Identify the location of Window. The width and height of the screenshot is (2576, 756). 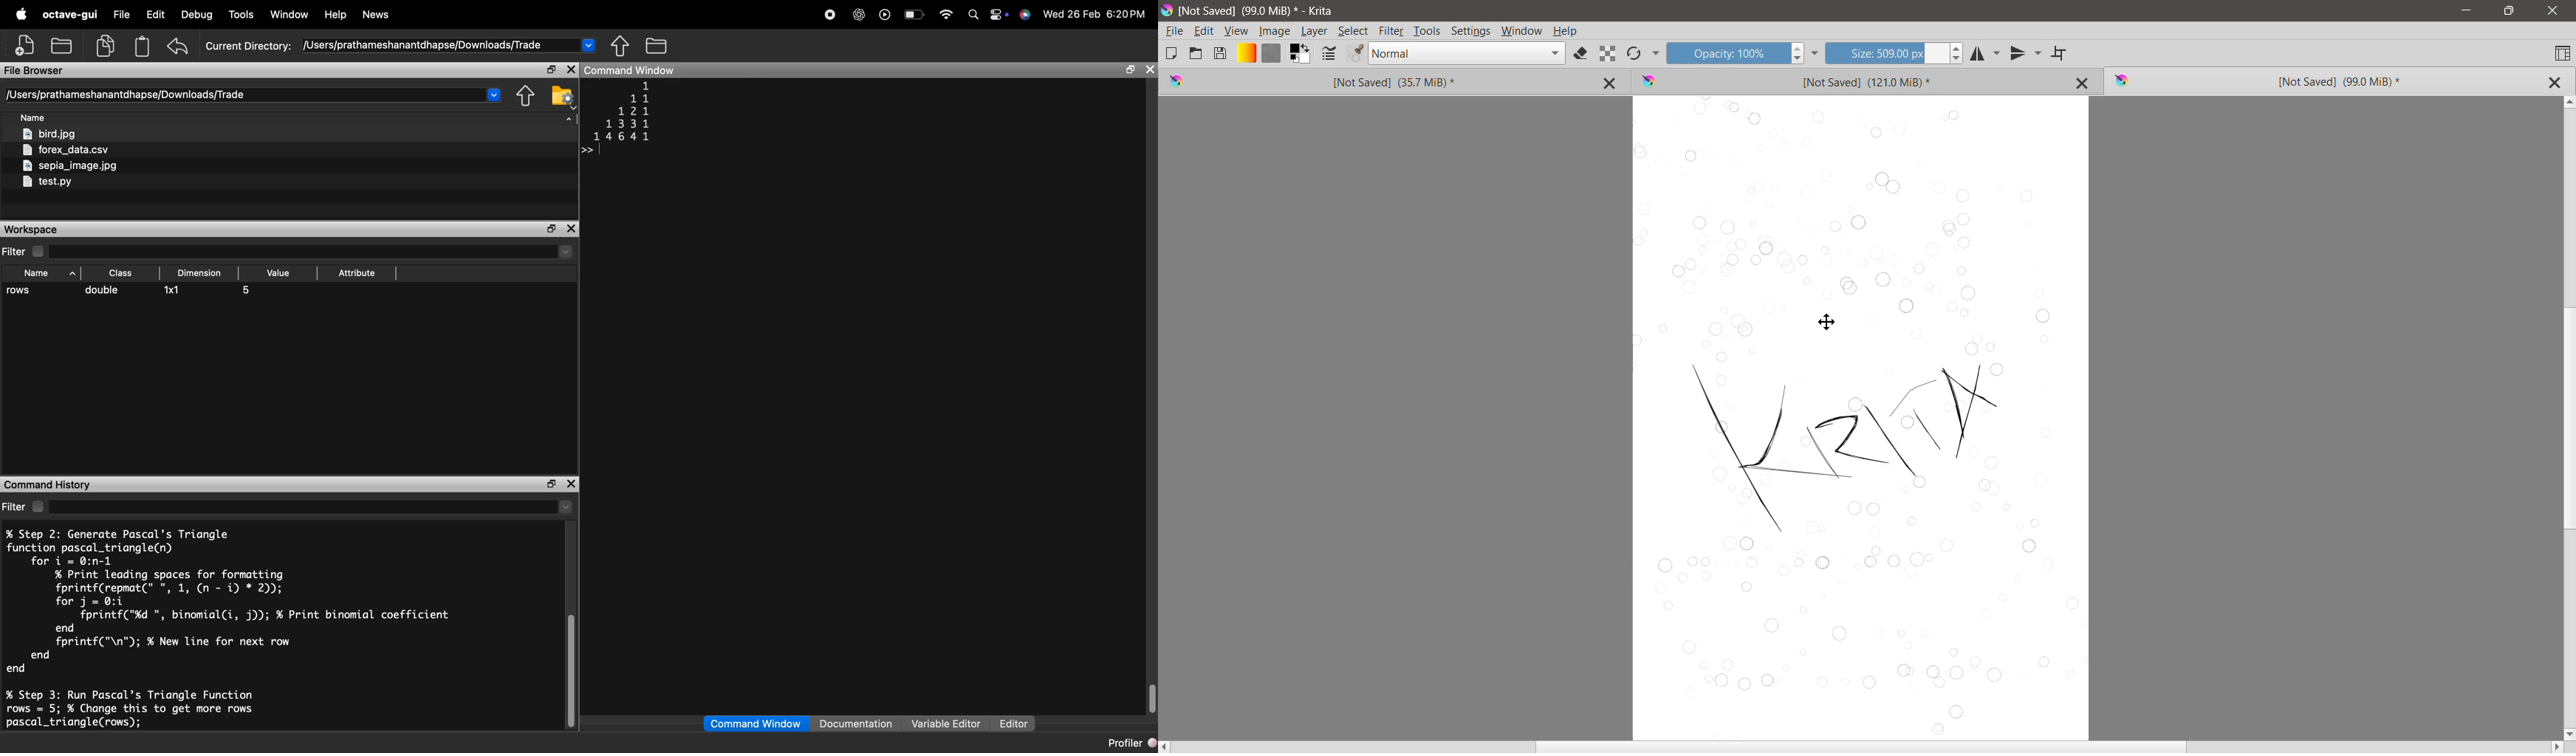
(1522, 32).